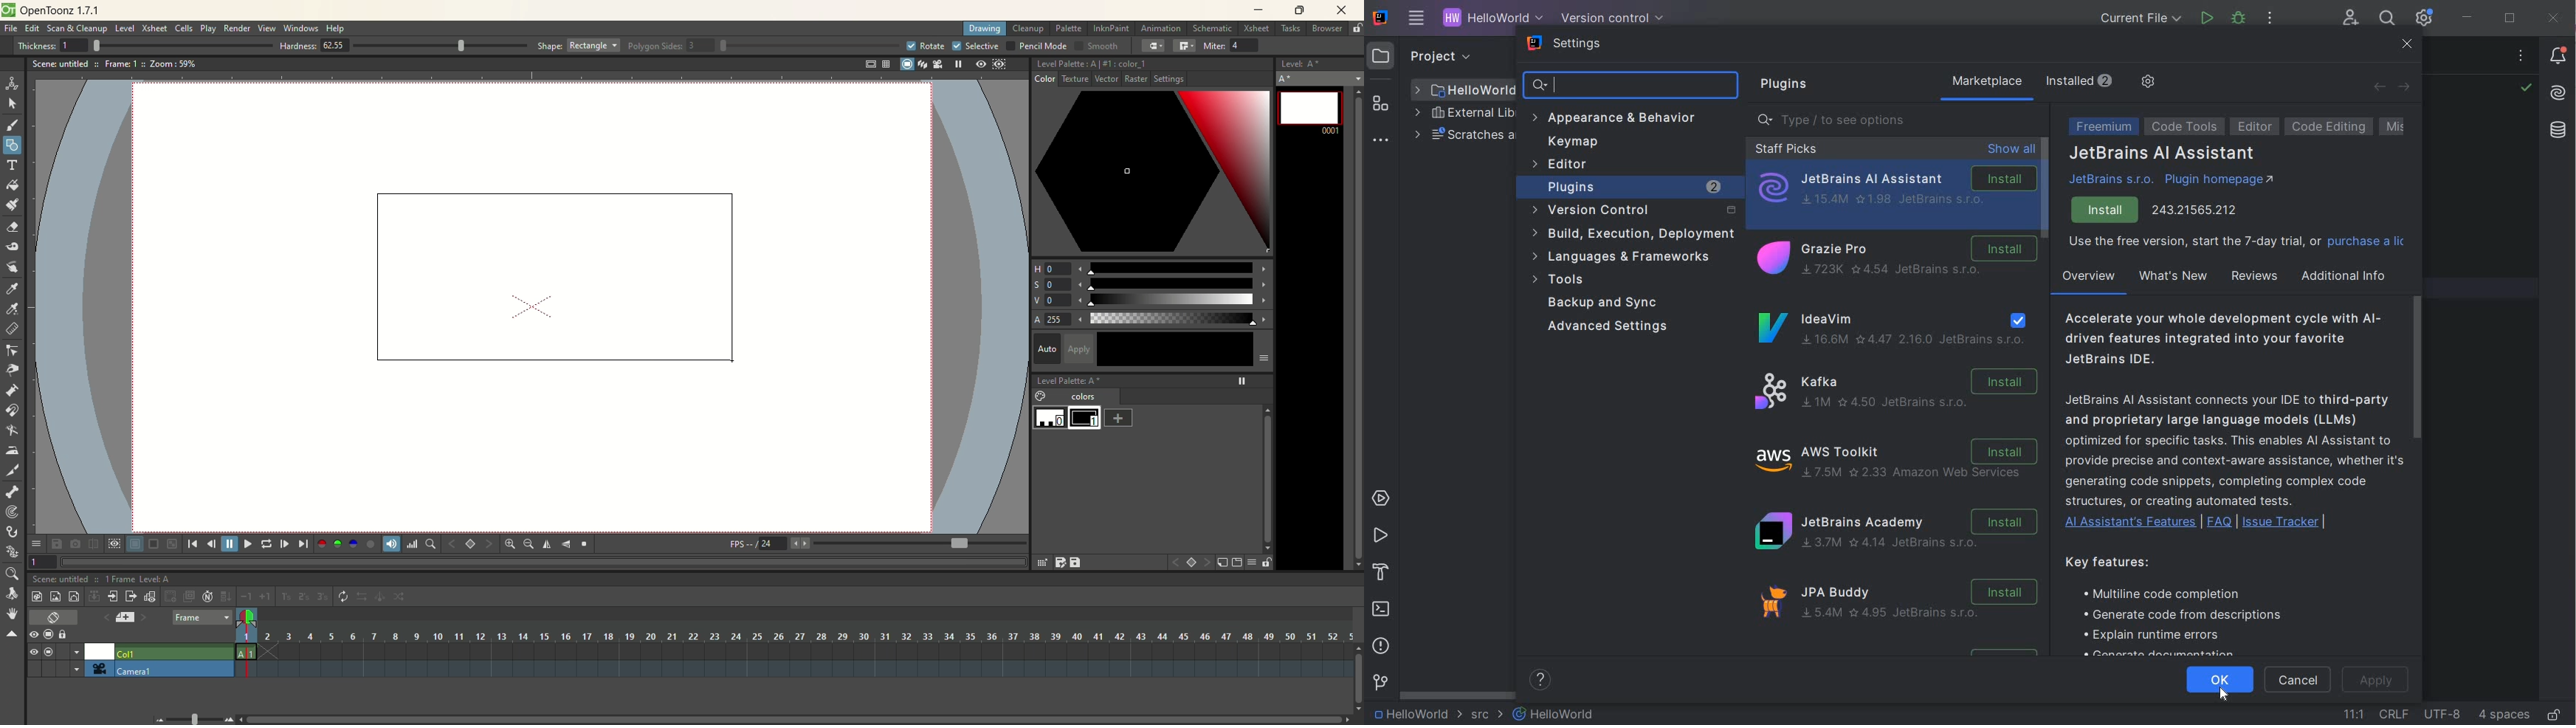  Describe the element at coordinates (1001, 65) in the screenshot. I see `sub-camera preview` at that location.